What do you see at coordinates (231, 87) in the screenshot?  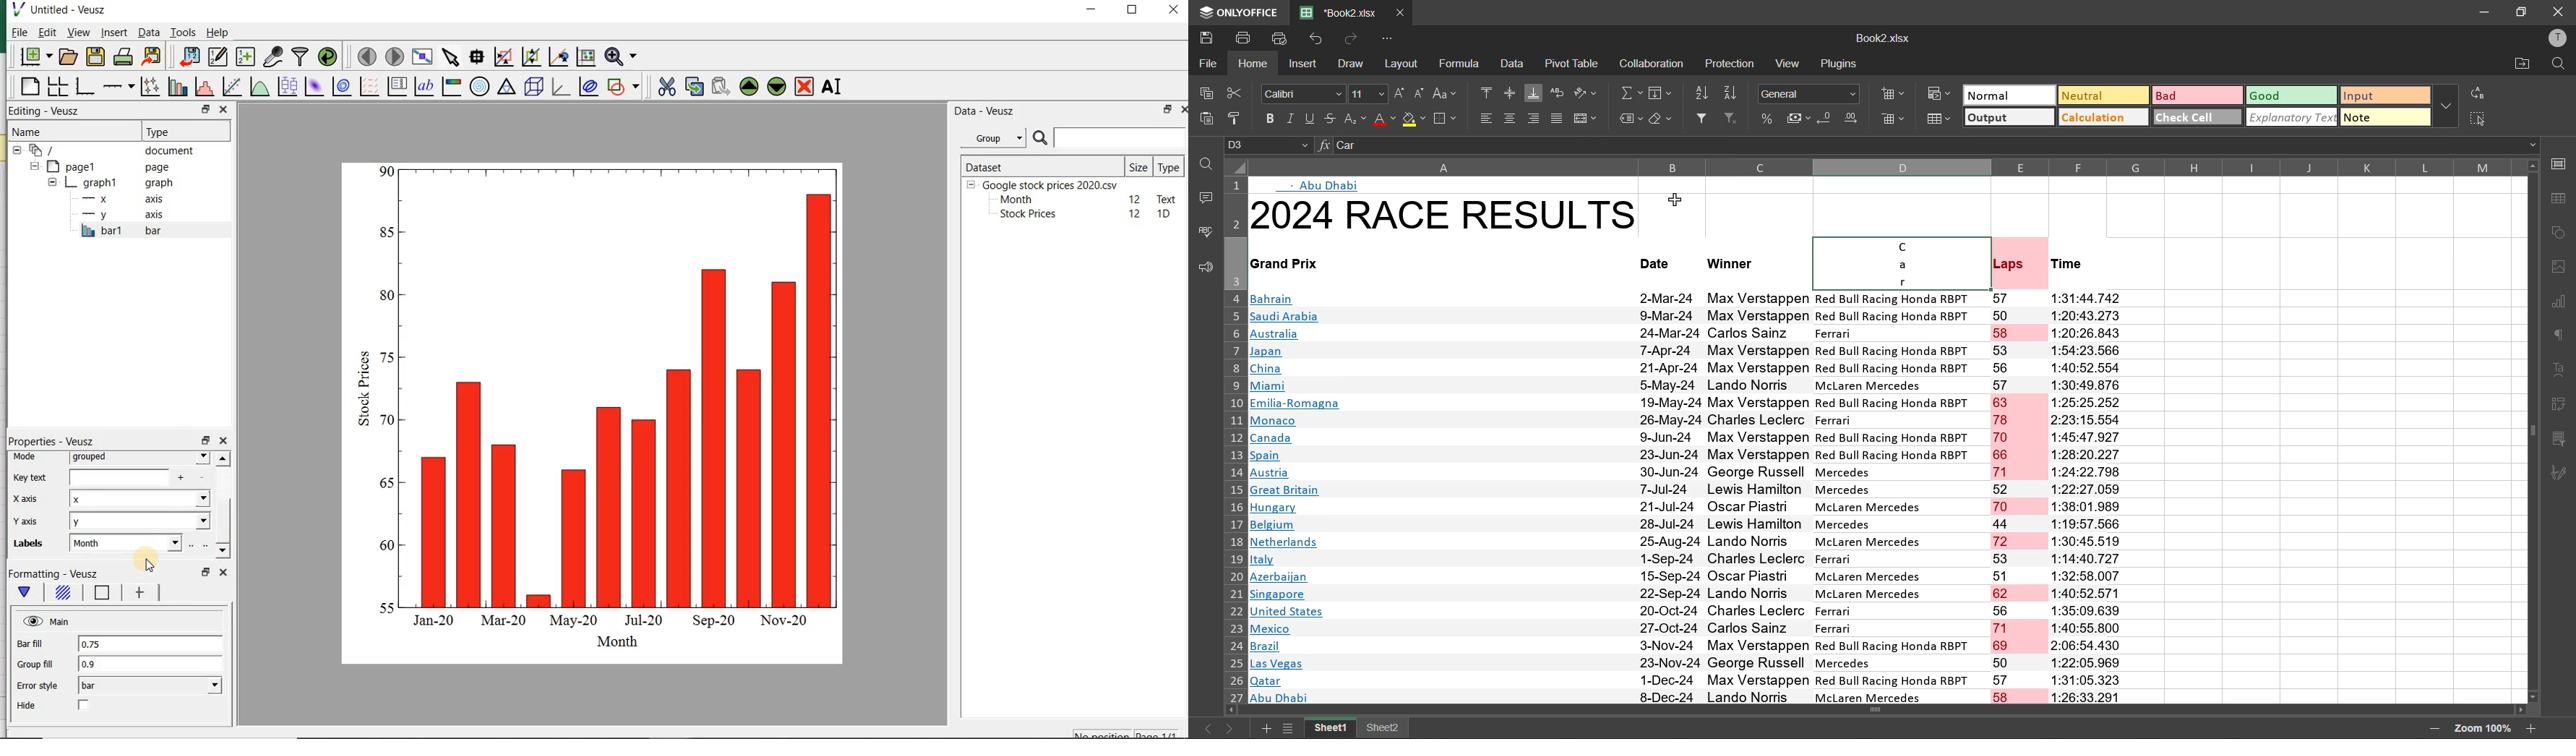 I see `fit a function to data` at bounding box center [231, 87].